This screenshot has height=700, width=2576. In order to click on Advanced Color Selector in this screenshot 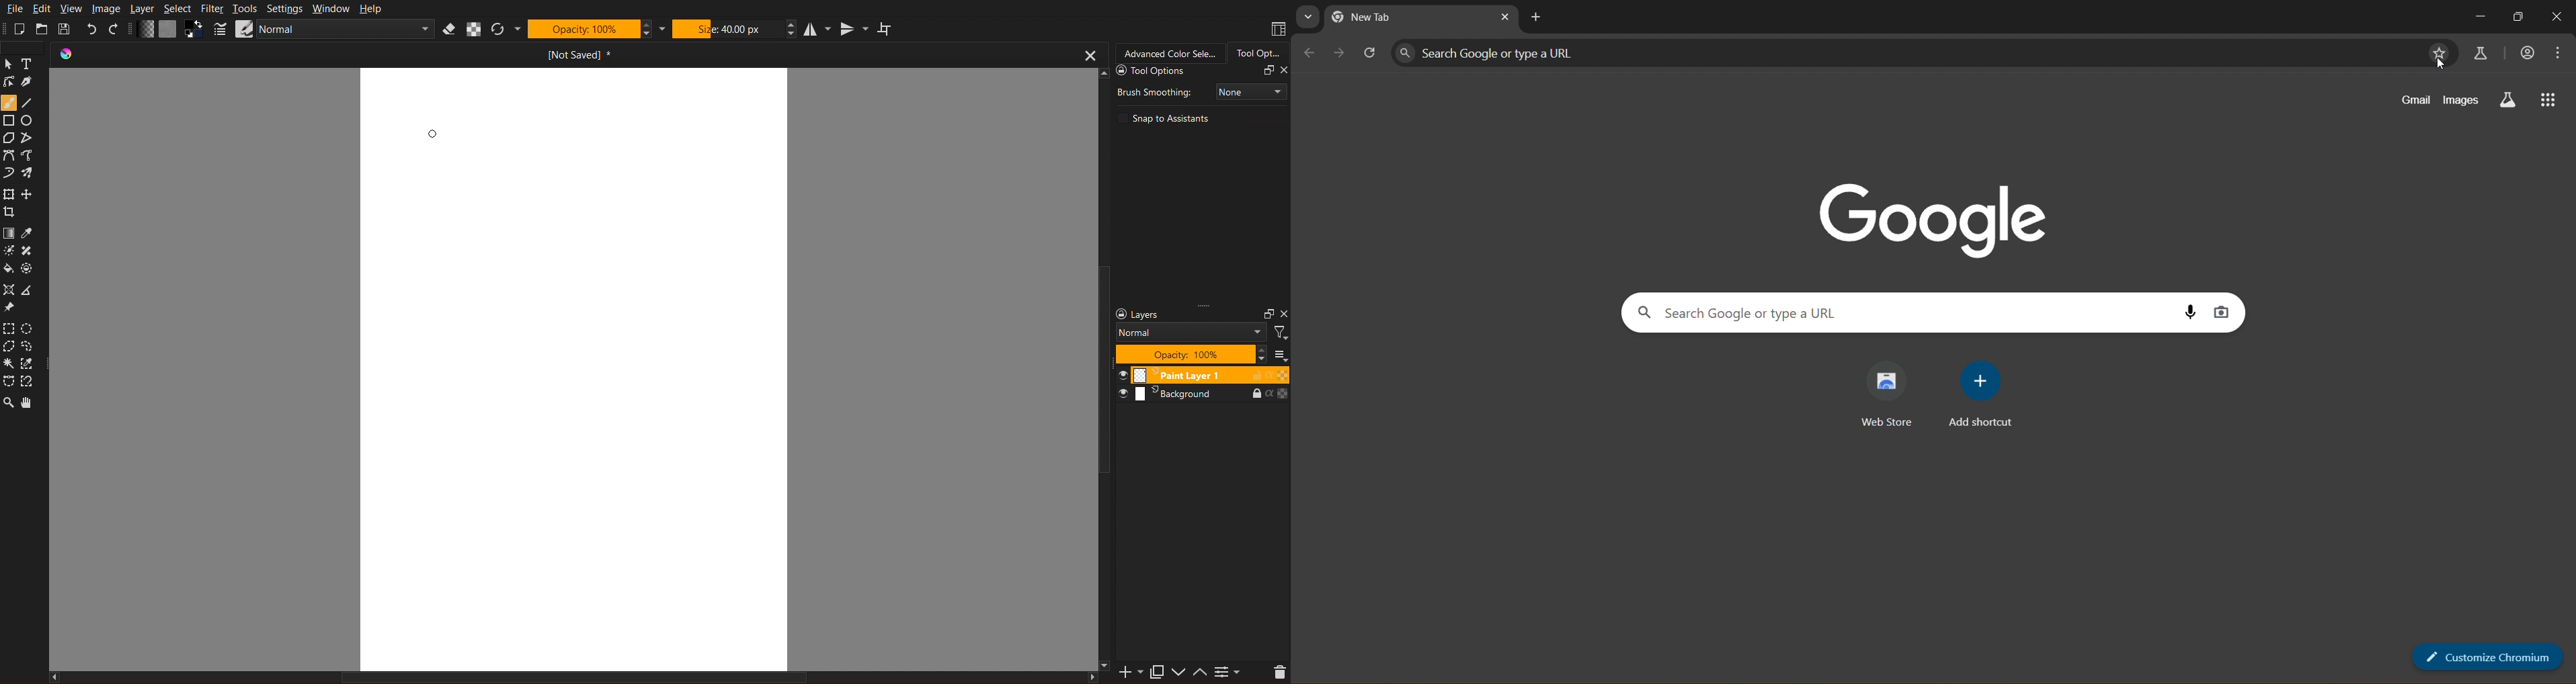, I will do `click(1169, 53)`.